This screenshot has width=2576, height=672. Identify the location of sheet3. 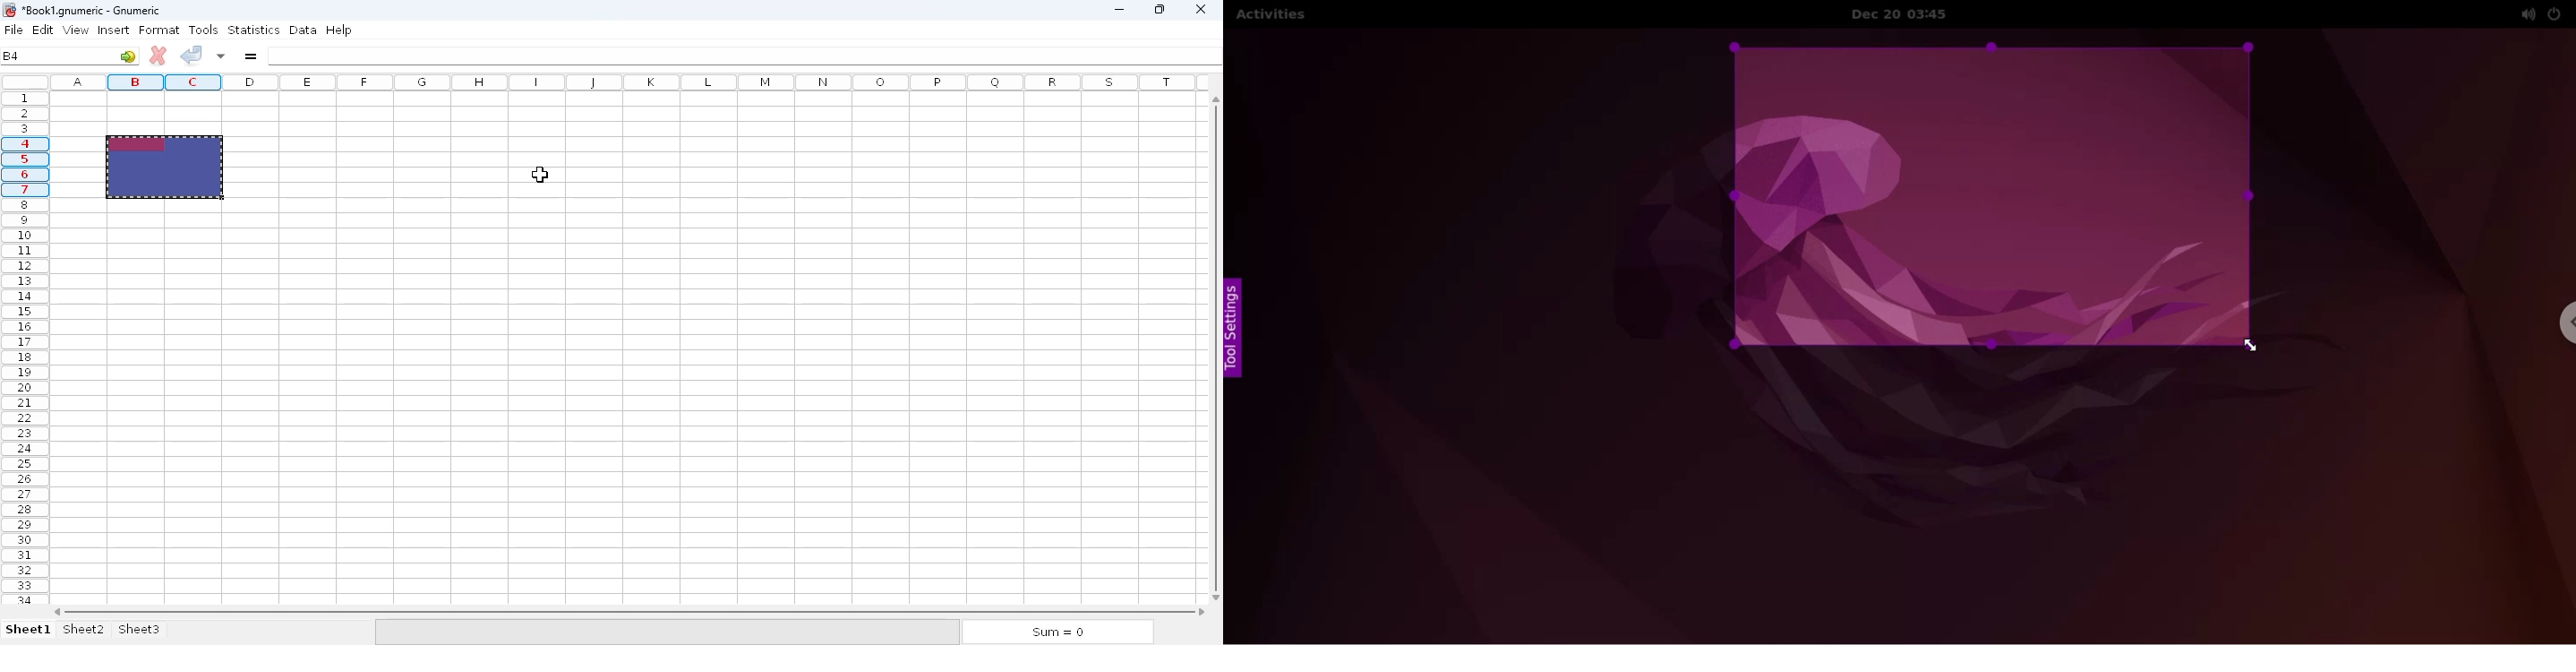
(140, 628).